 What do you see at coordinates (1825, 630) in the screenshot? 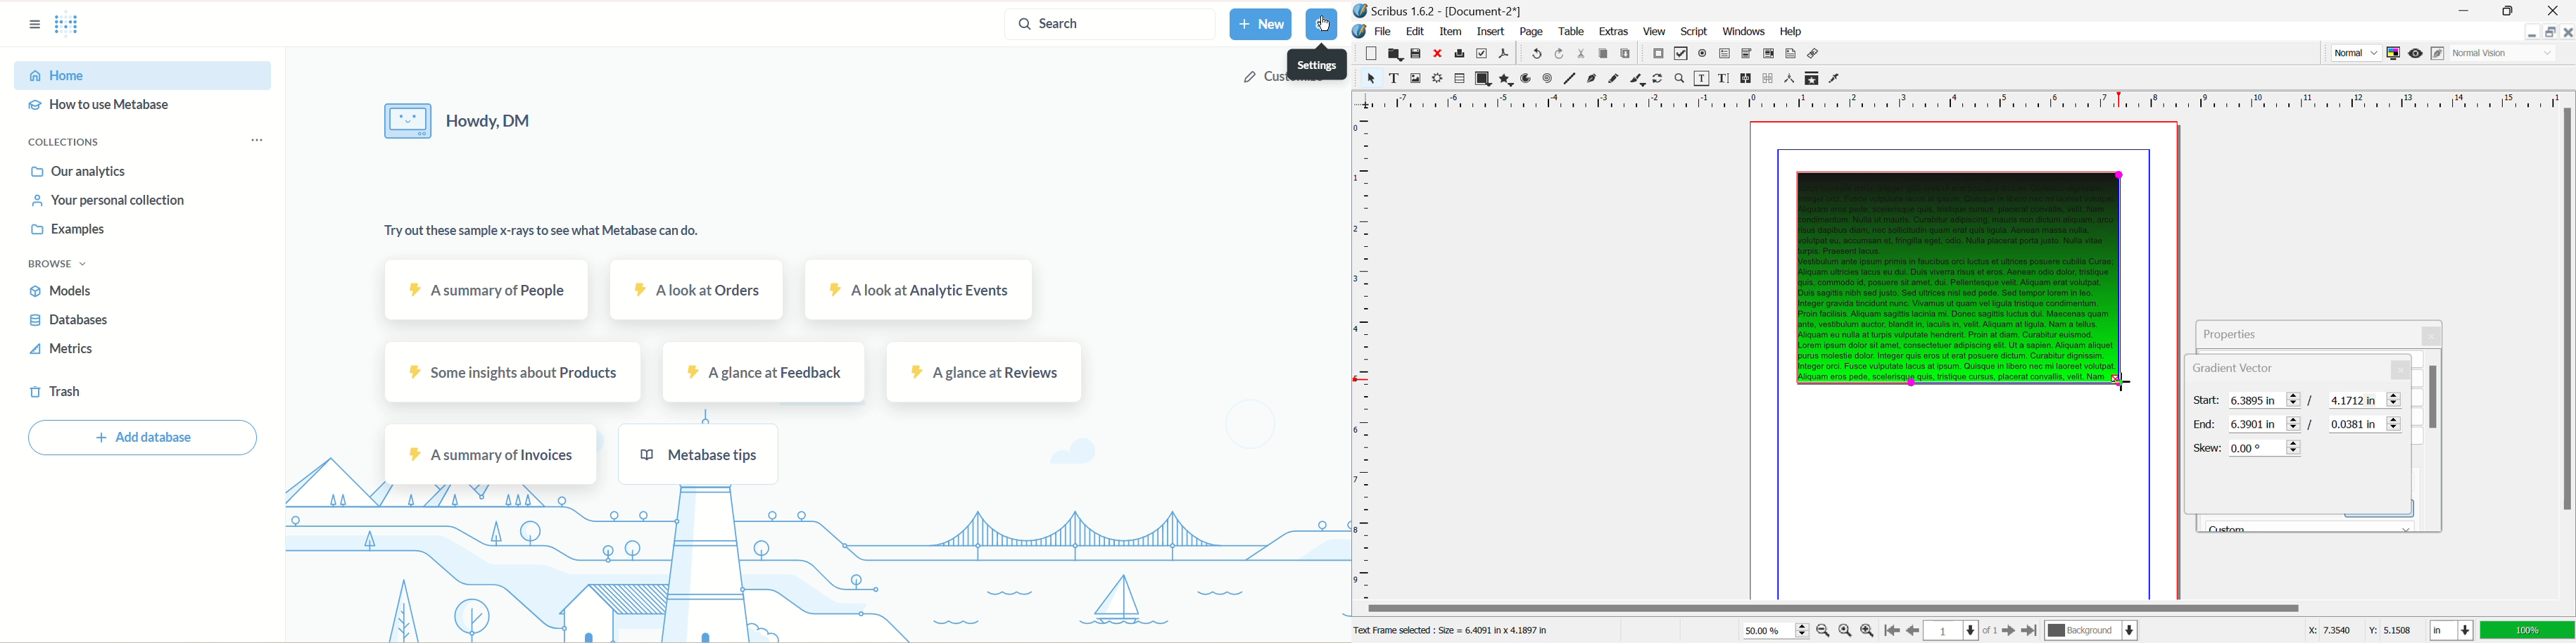
I see `Zoom Out` at bounding box center [1825, 630].